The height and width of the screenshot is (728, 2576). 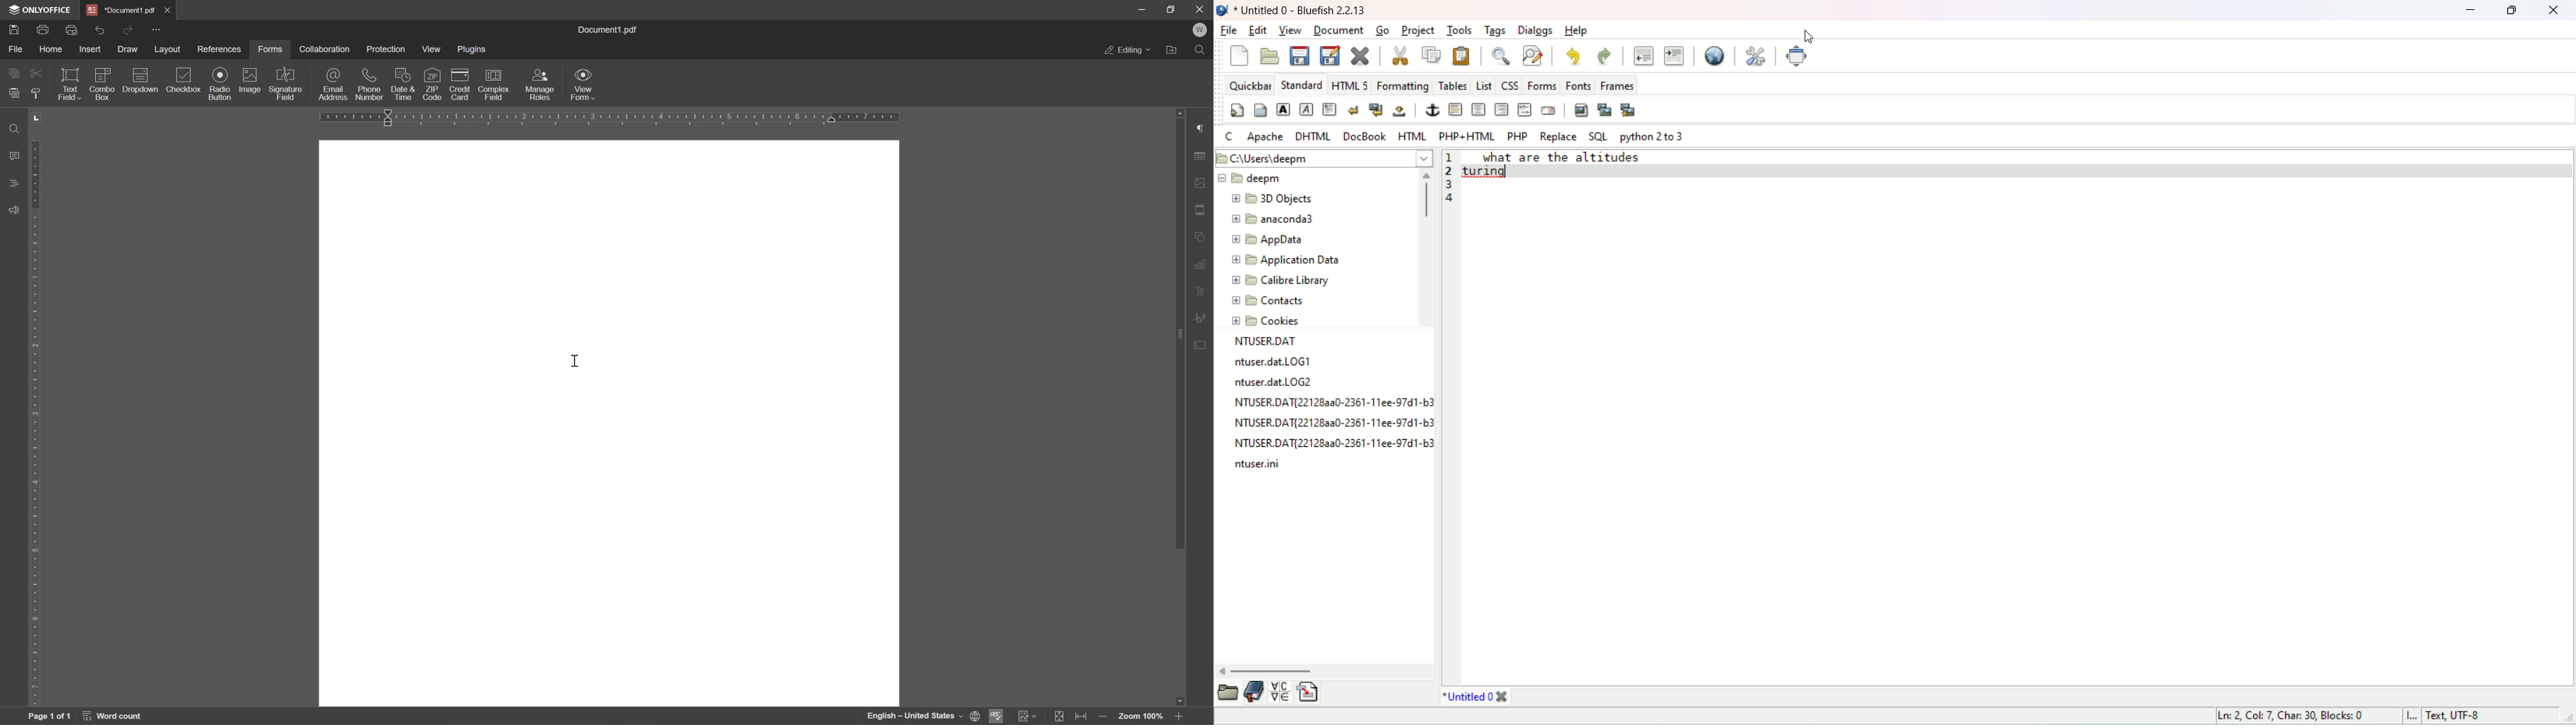 I want to click on word count, so click(x=114, y=717).